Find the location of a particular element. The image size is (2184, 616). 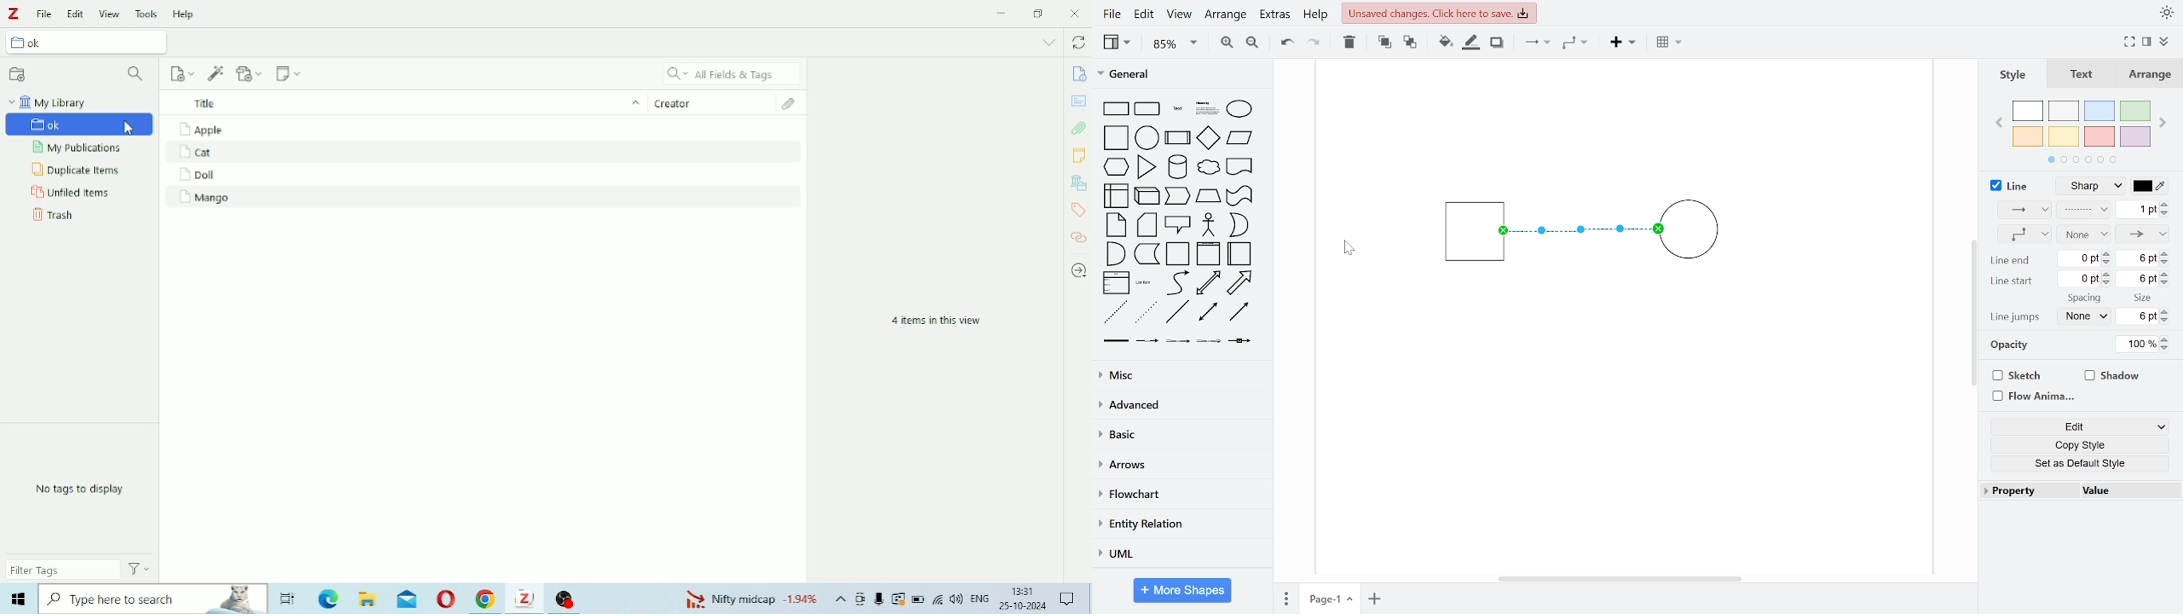

copy style is located at coordinates (2081, 444).